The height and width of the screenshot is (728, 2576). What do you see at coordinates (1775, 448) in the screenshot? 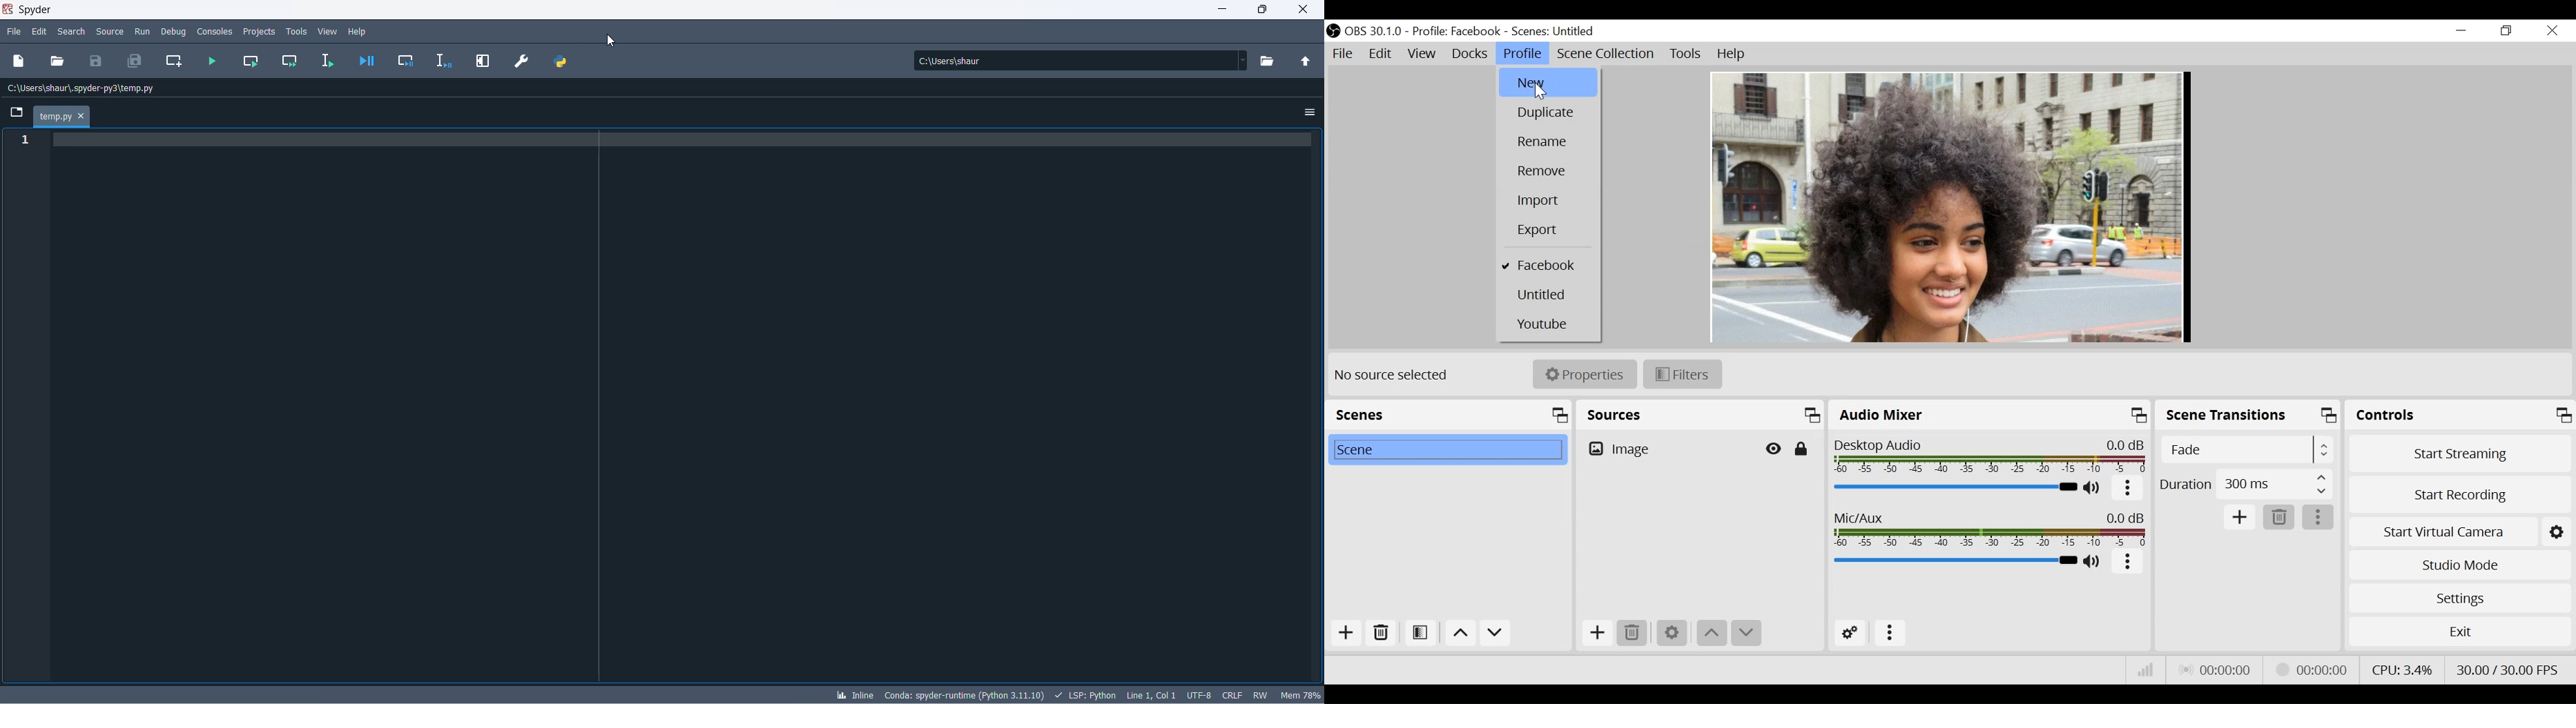
I see `Hide/Display` at bounding box center [1775, 448].